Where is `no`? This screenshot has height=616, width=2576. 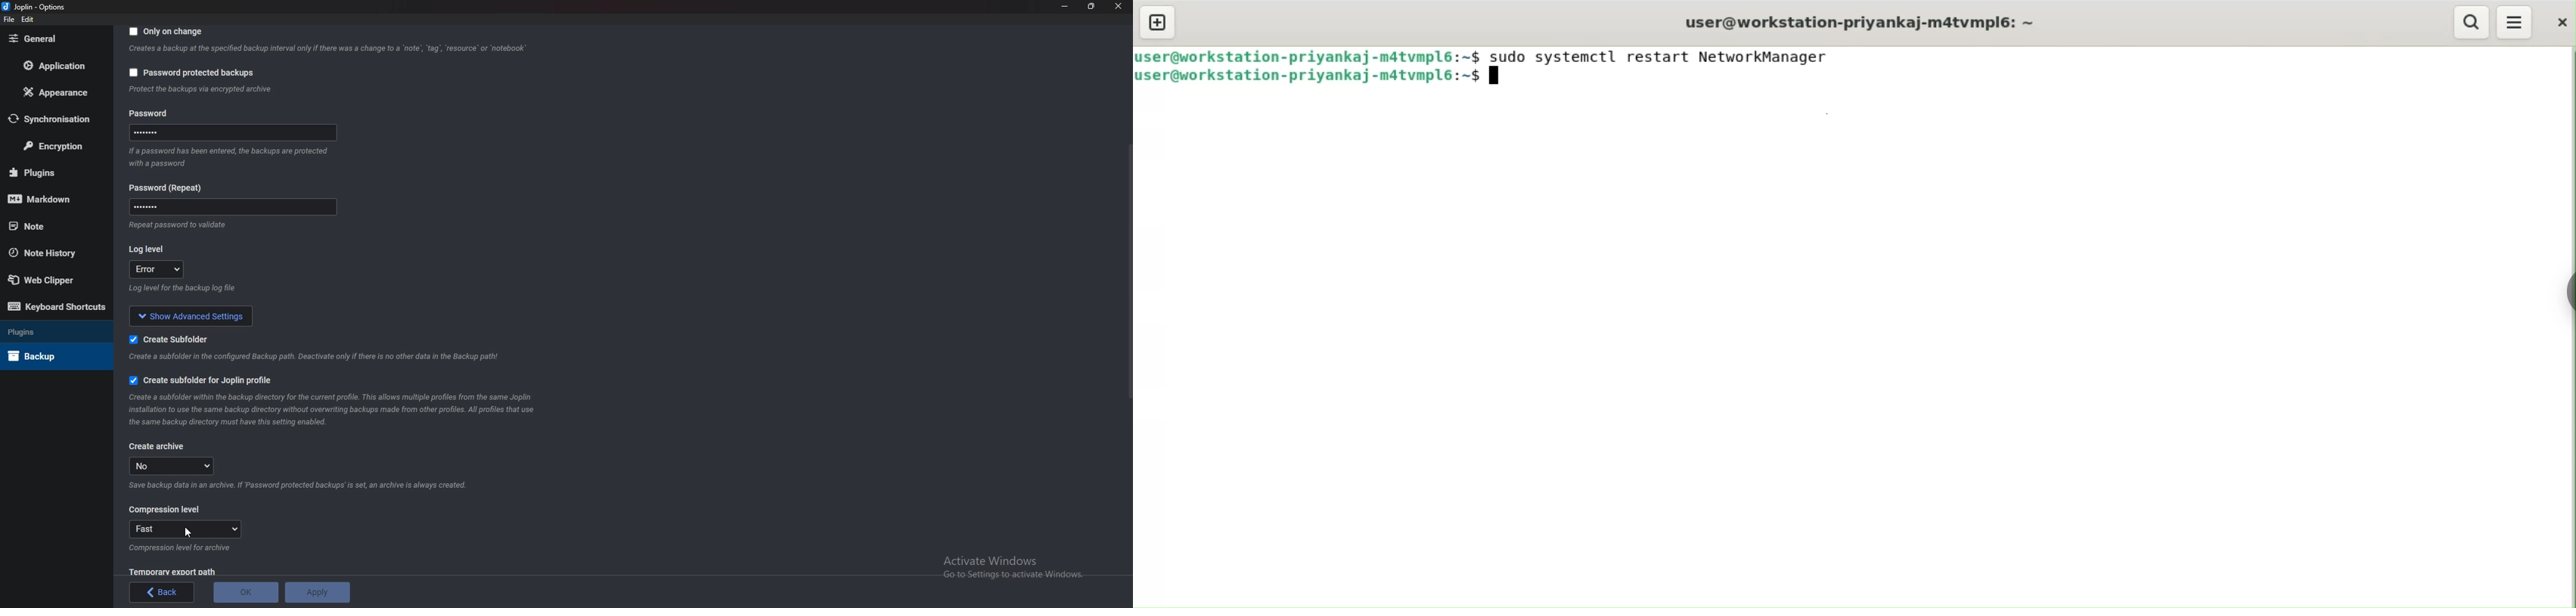
no is located at coordinates (175, 466).